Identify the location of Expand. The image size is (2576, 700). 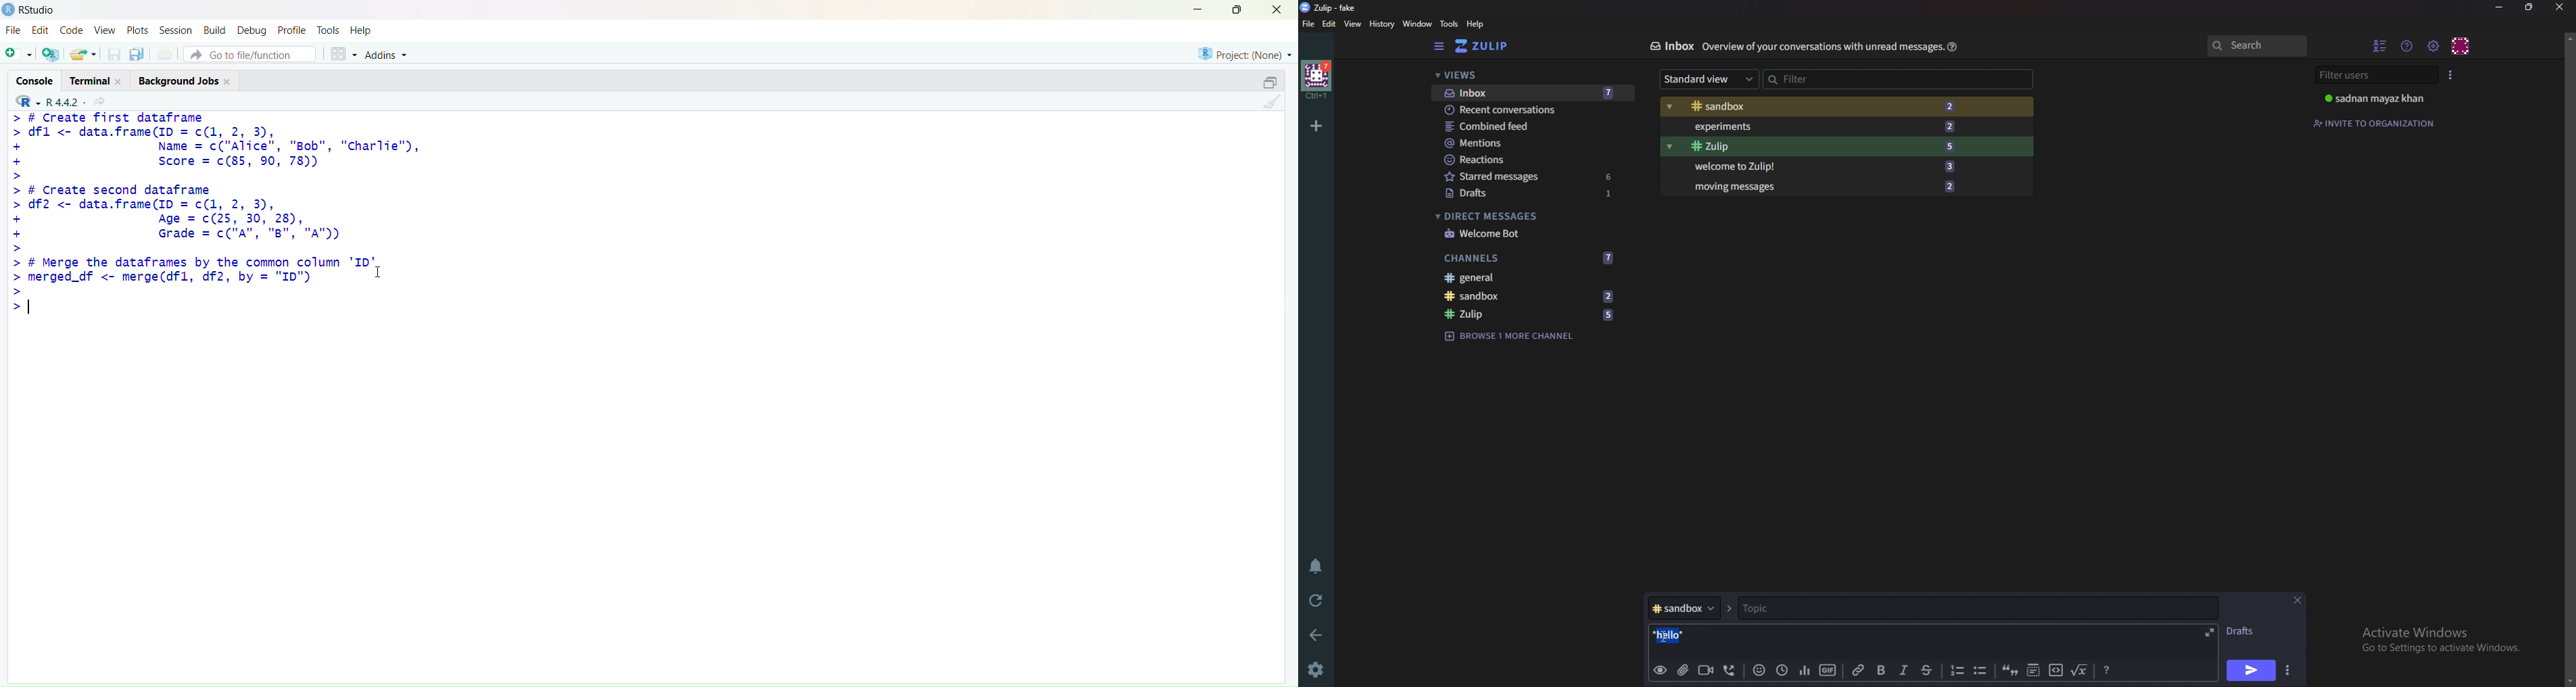
(2212, 631).